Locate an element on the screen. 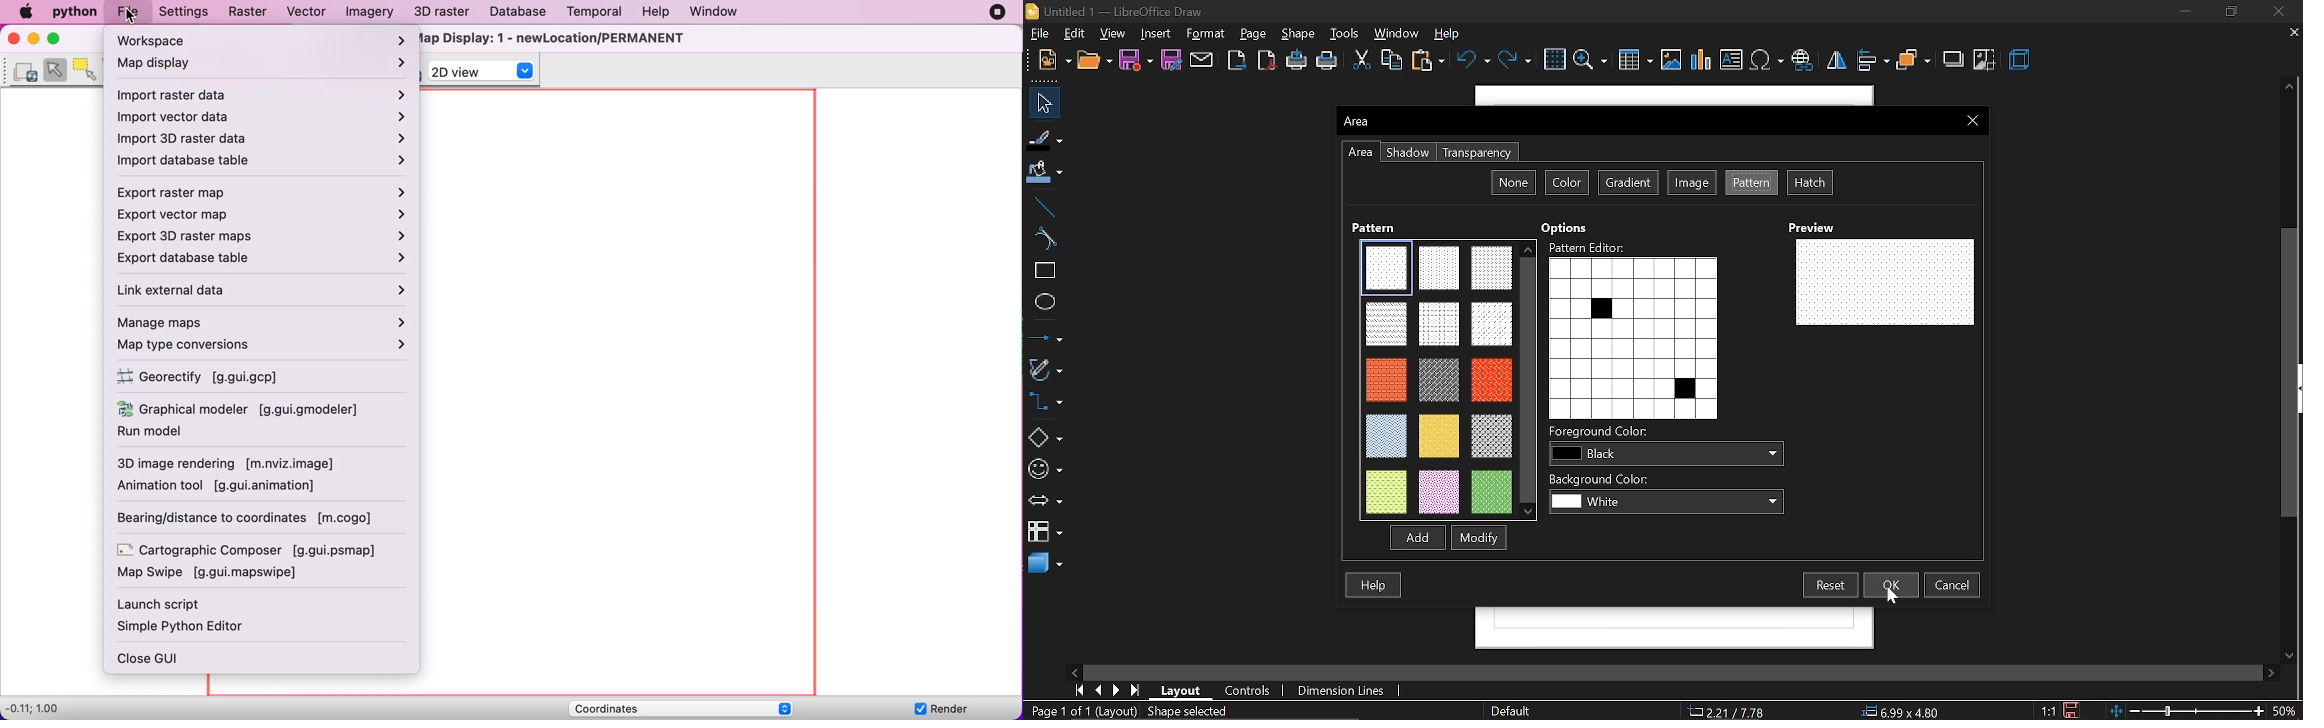 The width and height of the screenshot is (2324, 728). export is located at coordinates (1234, 60).